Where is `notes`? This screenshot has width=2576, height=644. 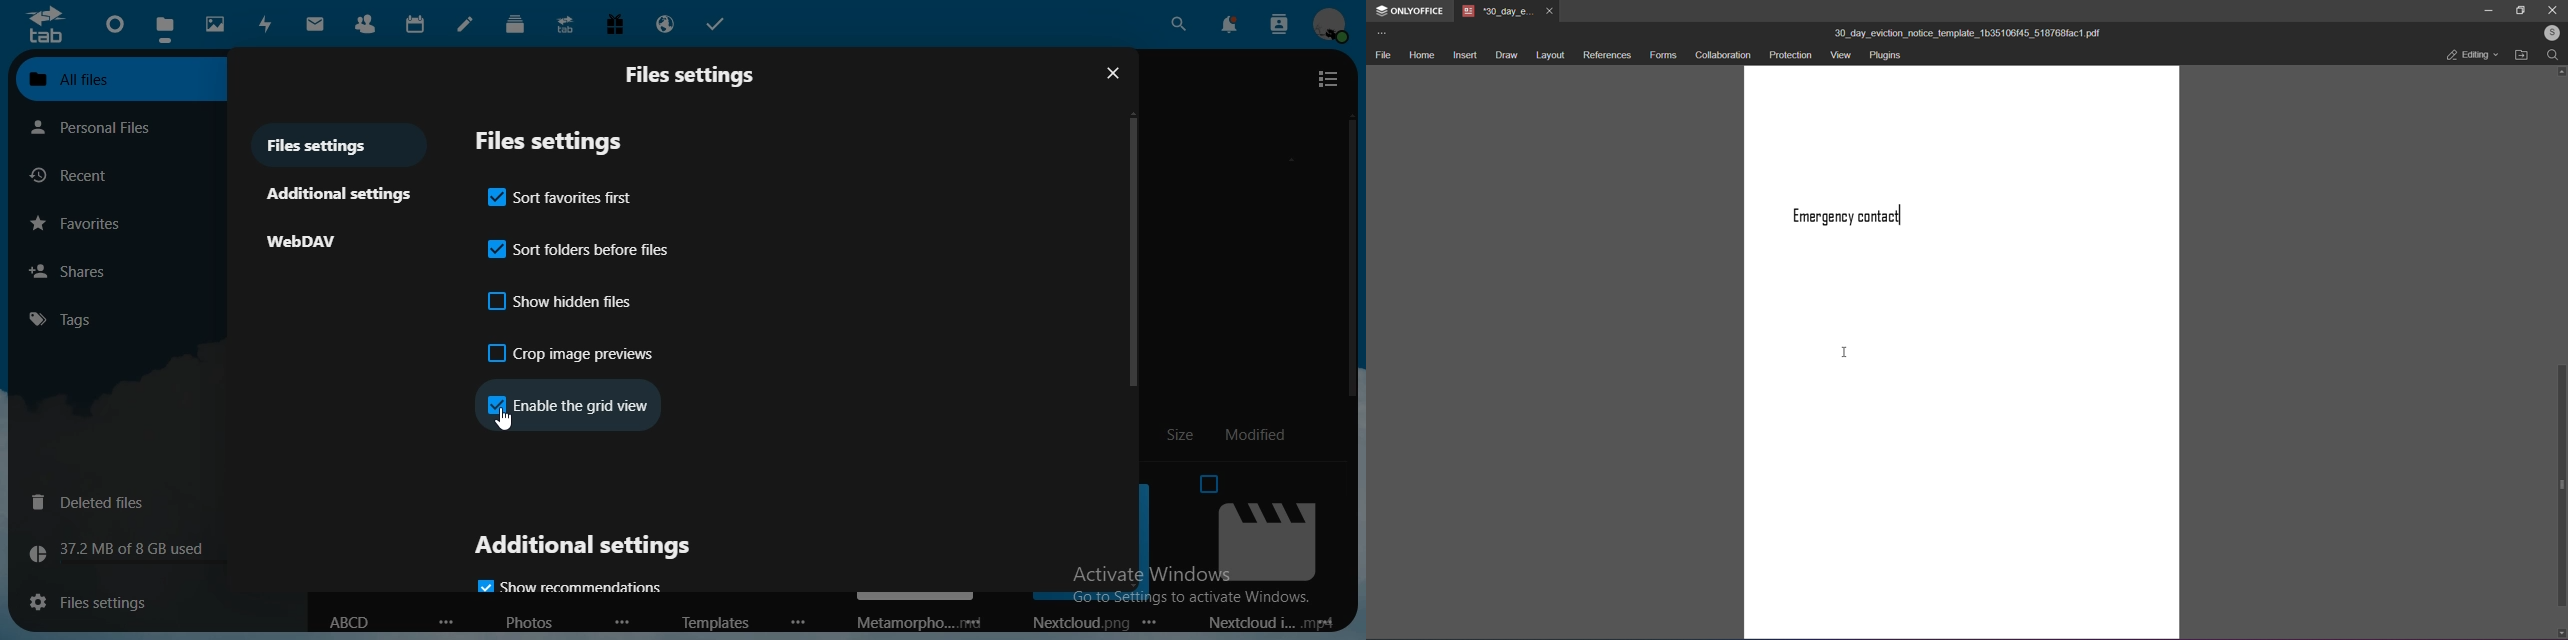
notes is located at coordinates (467, 23).